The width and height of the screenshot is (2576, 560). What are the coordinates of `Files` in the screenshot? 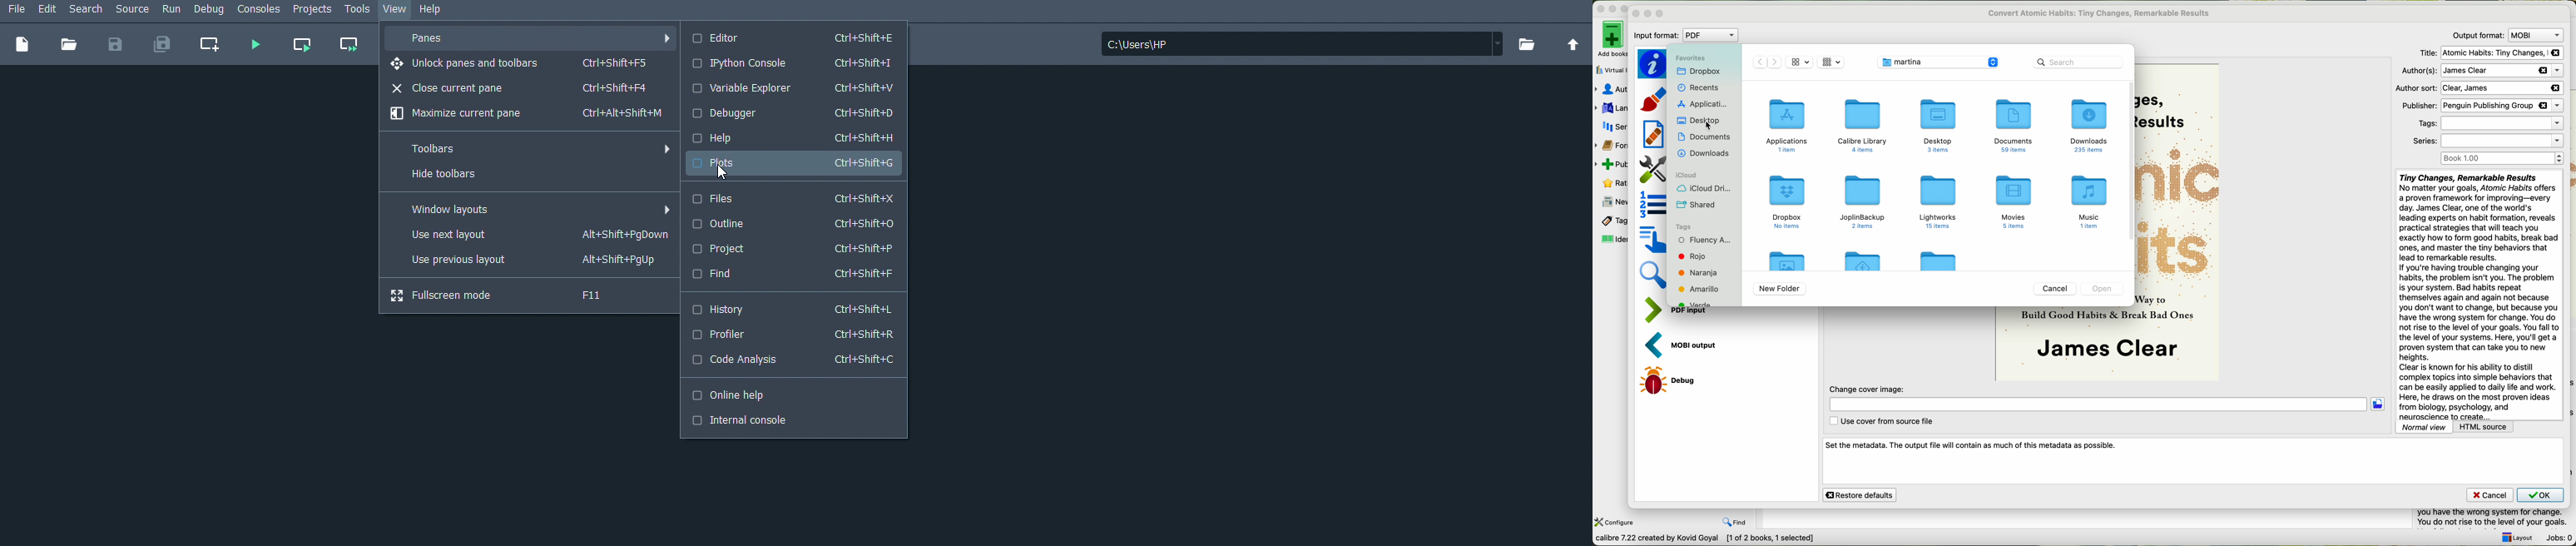 It's located at (793, 199).